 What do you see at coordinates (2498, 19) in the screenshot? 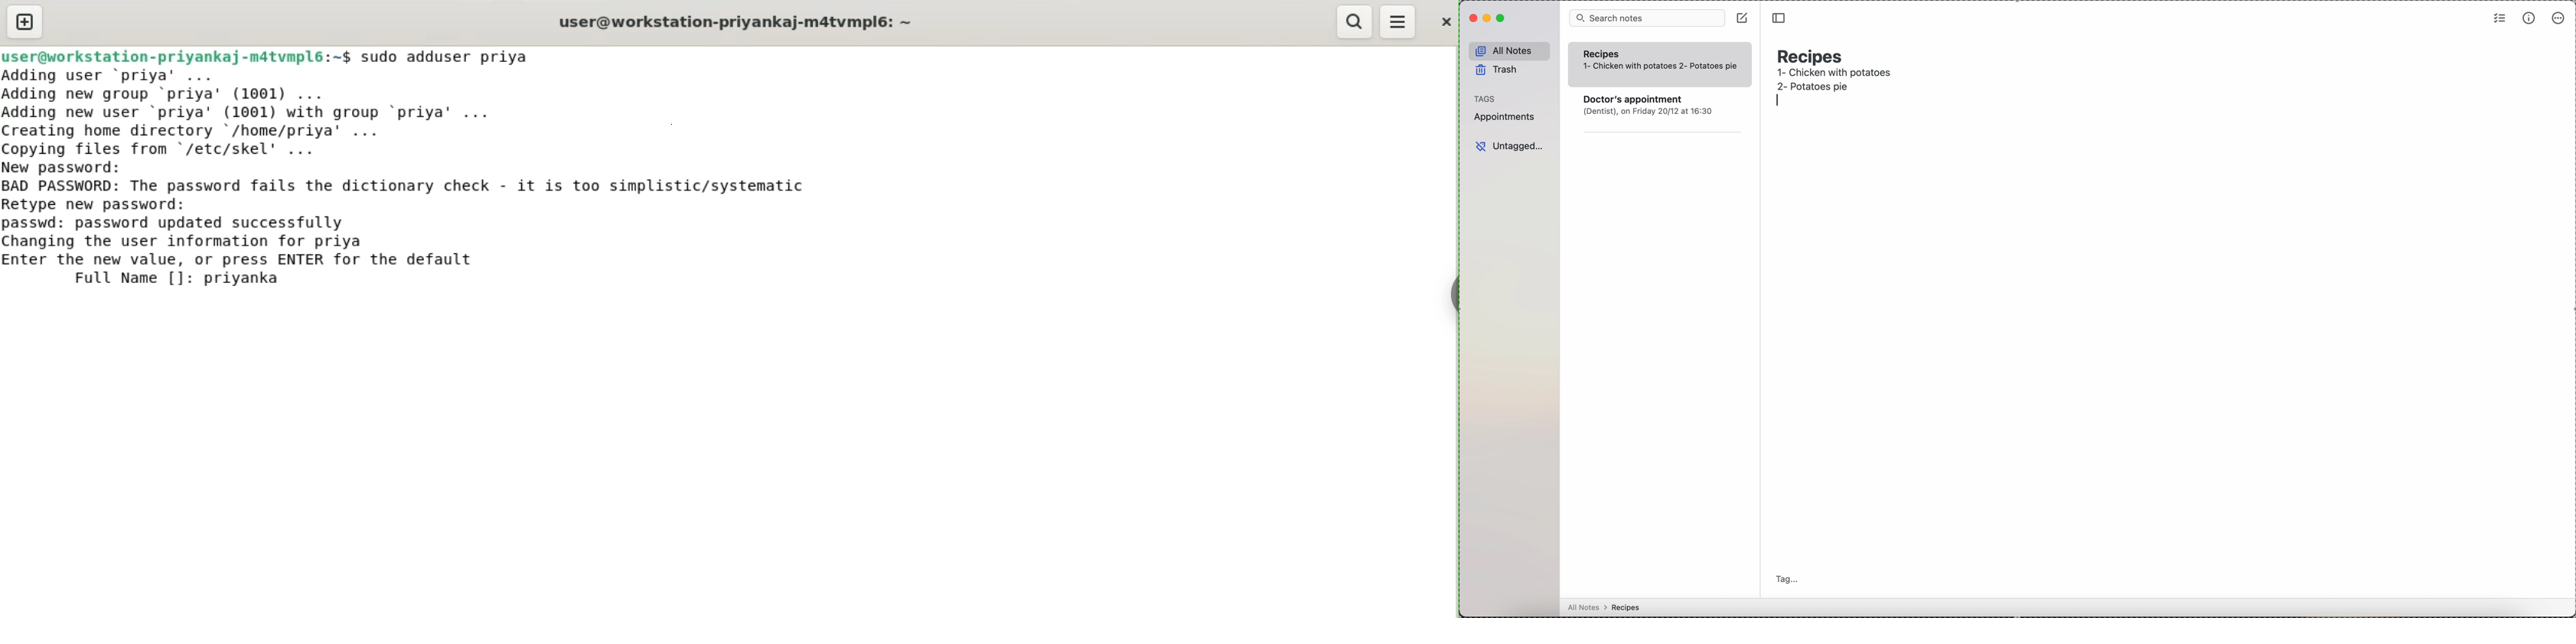
I see `check list` at bounding box center [2498, 19].